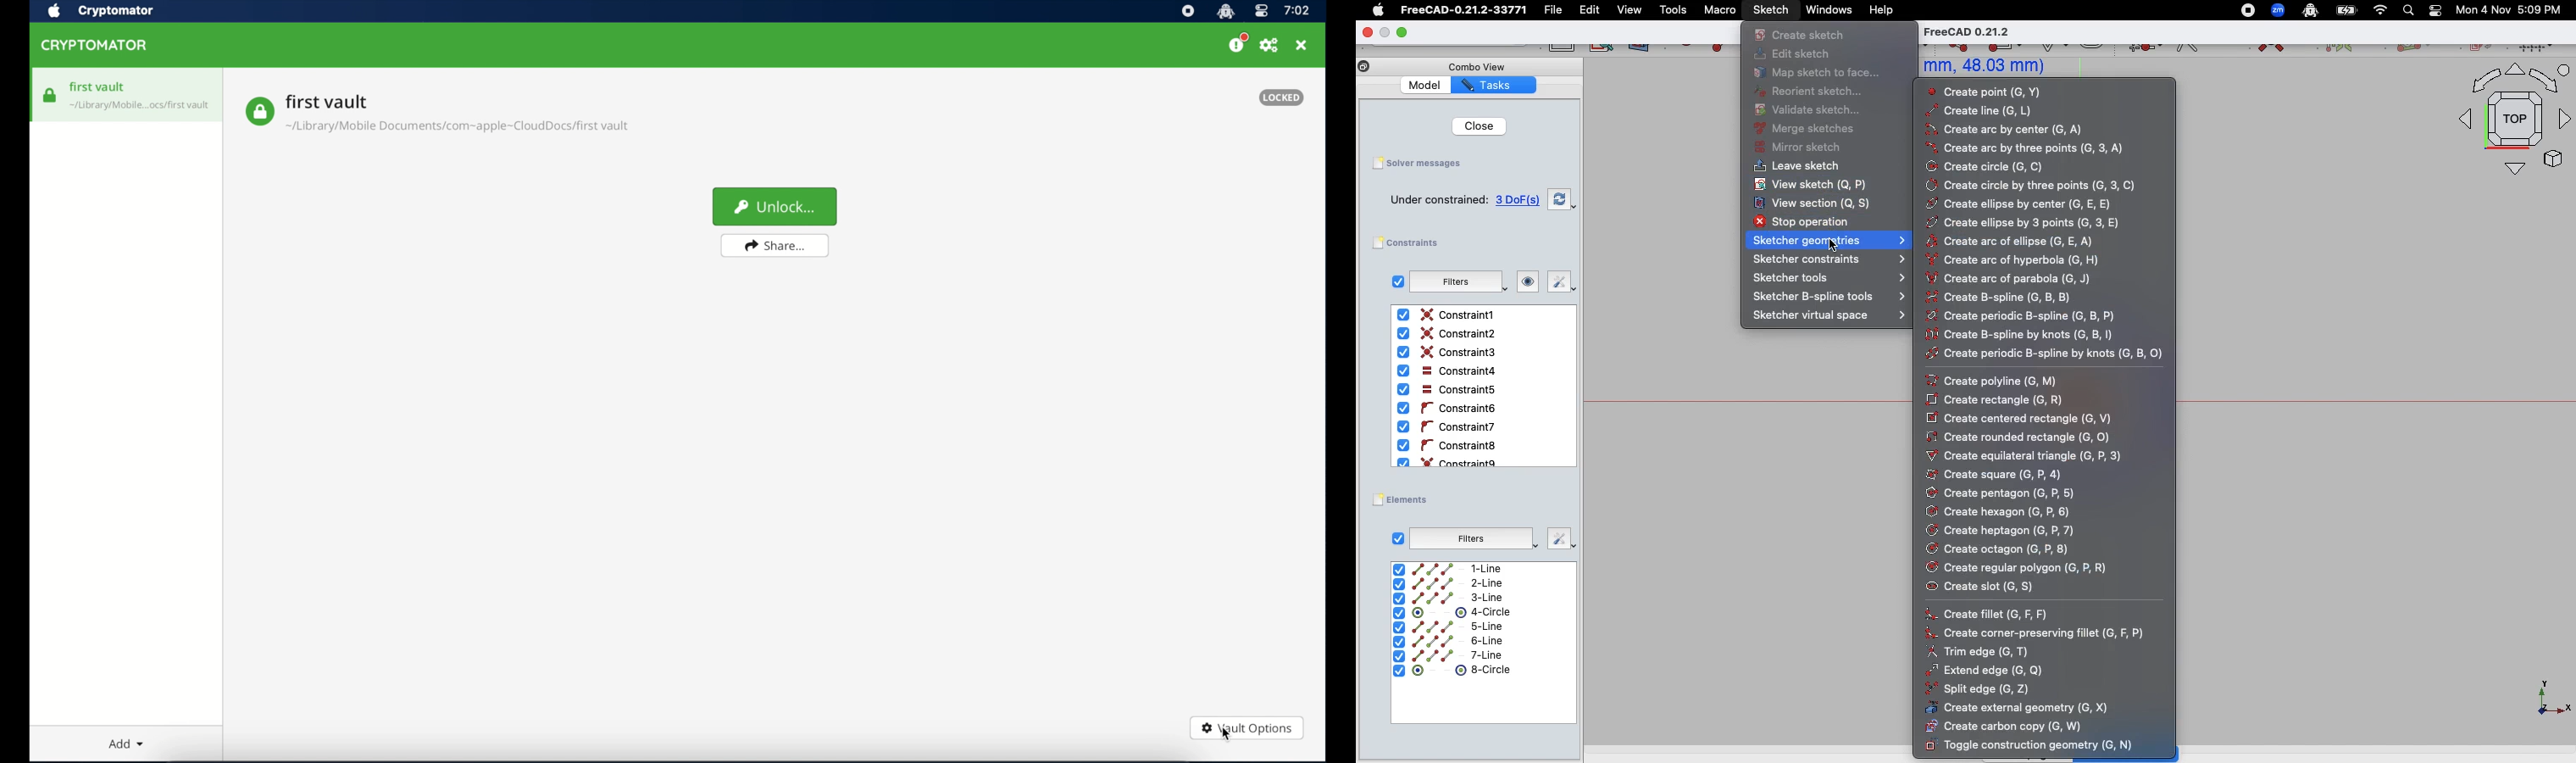  I want to click on Checkbox, so click(1398, 537).